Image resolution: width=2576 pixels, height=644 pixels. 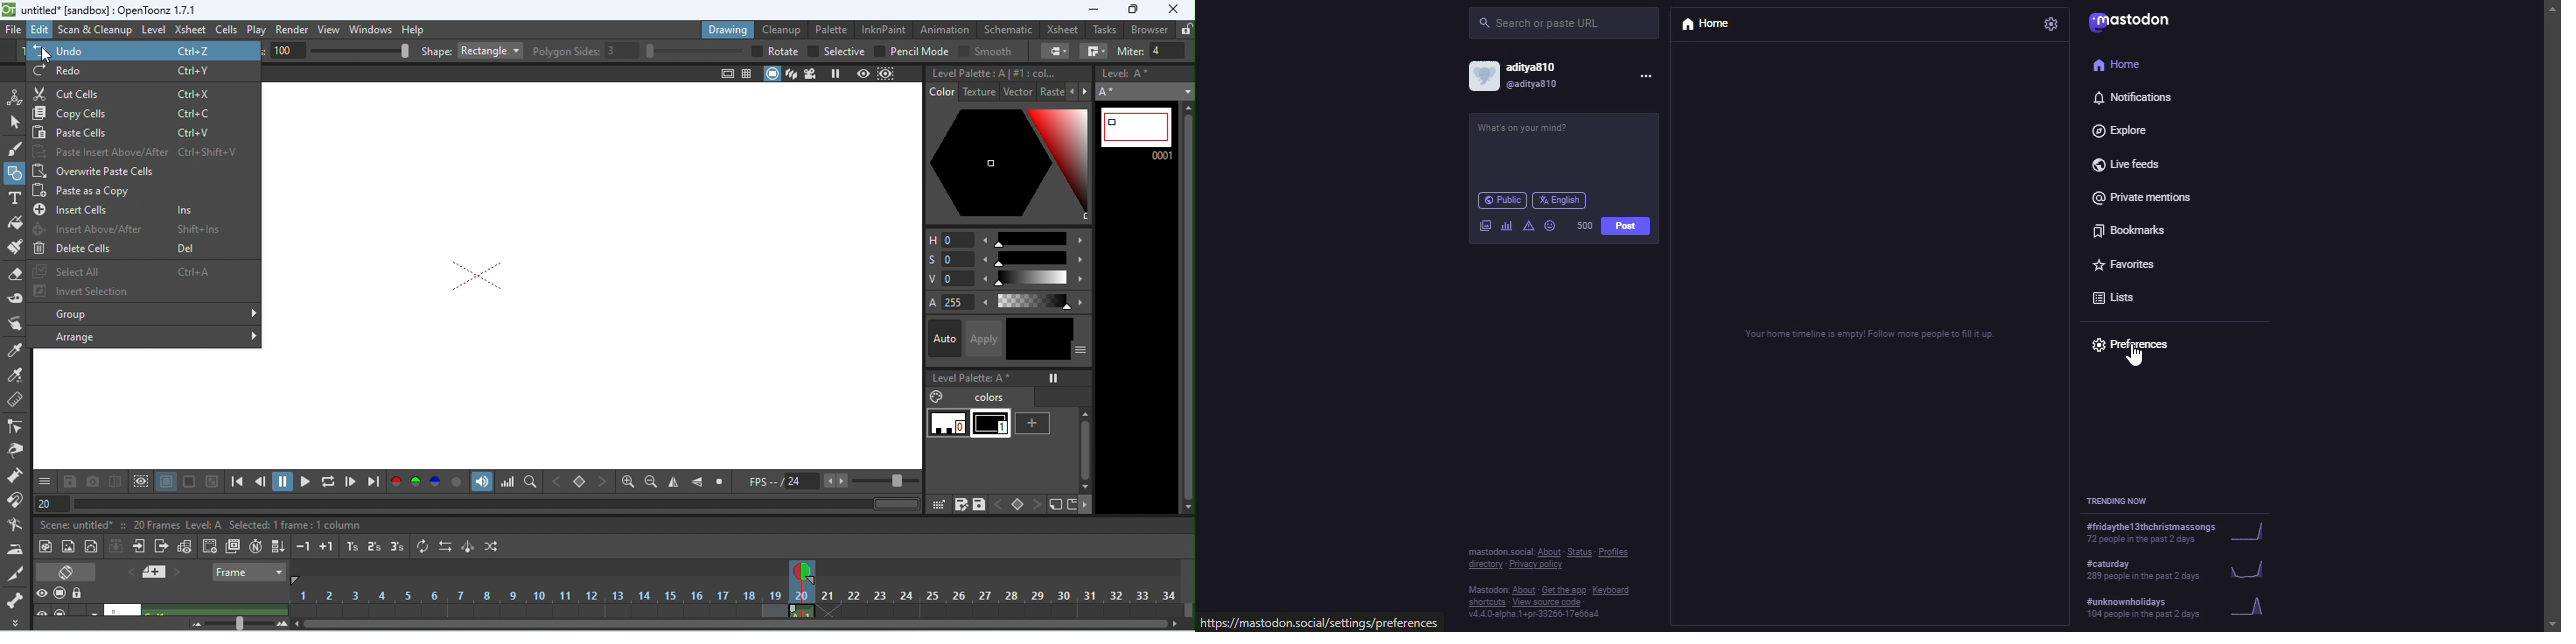 I want to click on cursor, so click(x=2130, y=356).